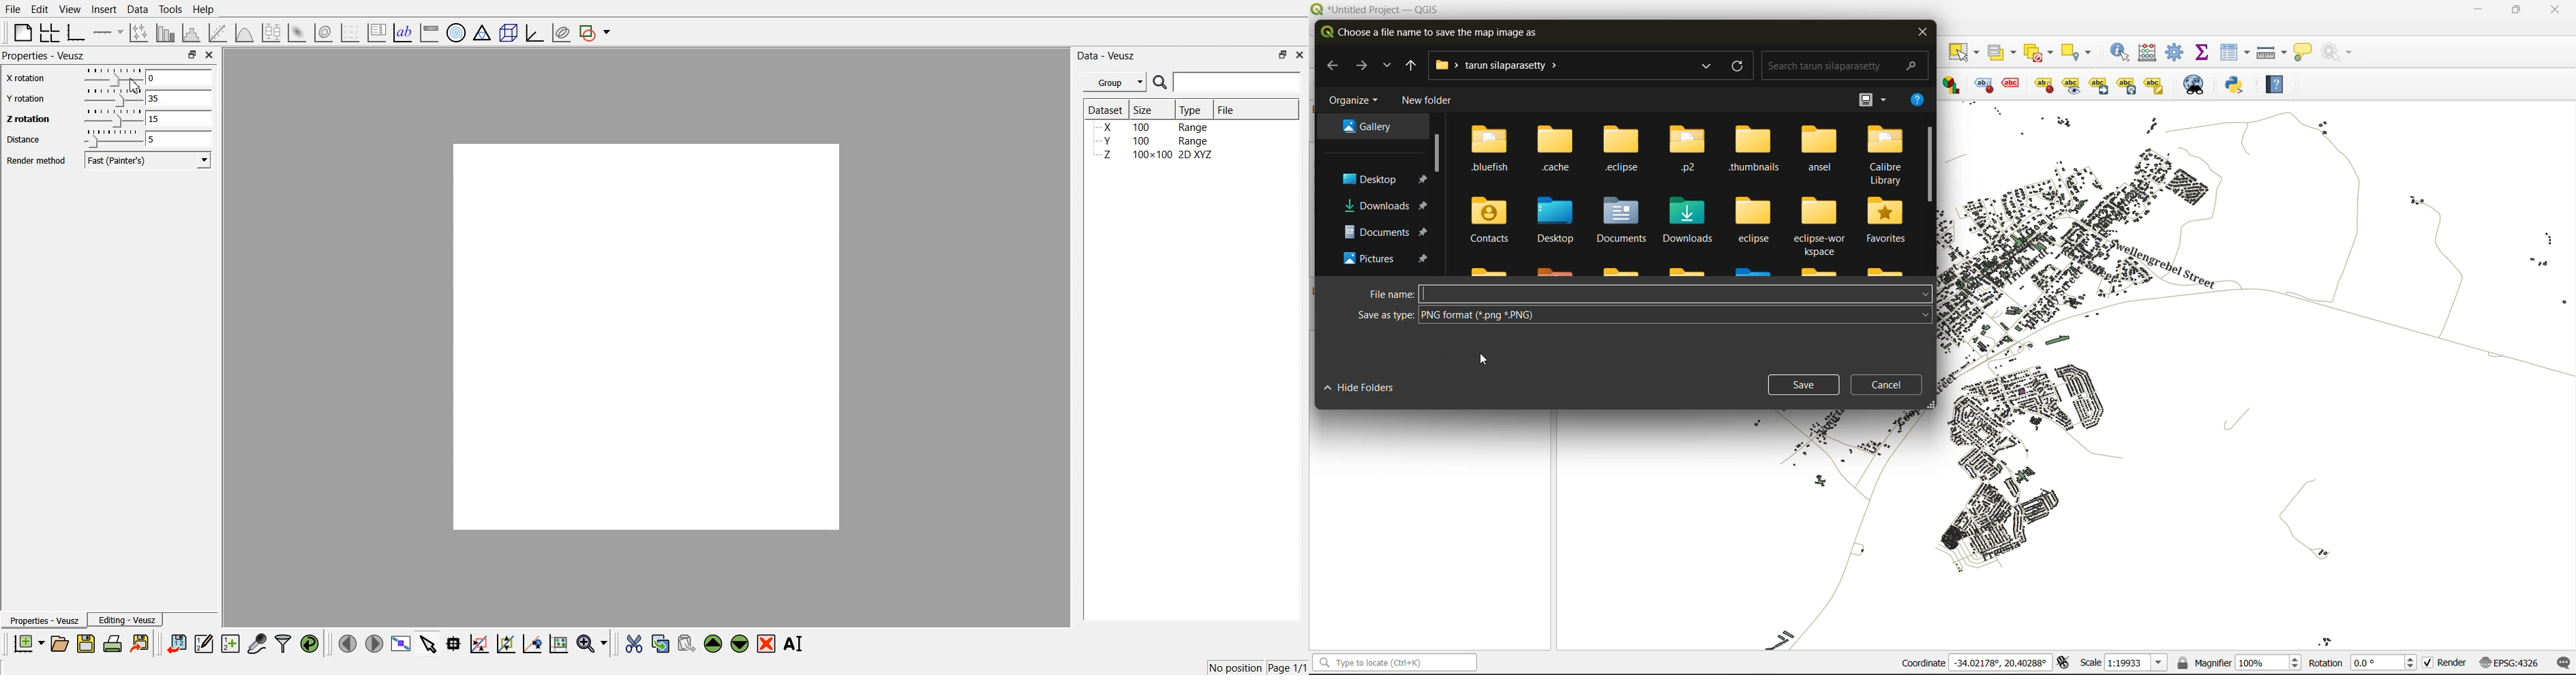 The width and height of the screenshot is (2576, 700). Describe the element at coordinates (179, 97) in the screenshot. I see `35` at that location.